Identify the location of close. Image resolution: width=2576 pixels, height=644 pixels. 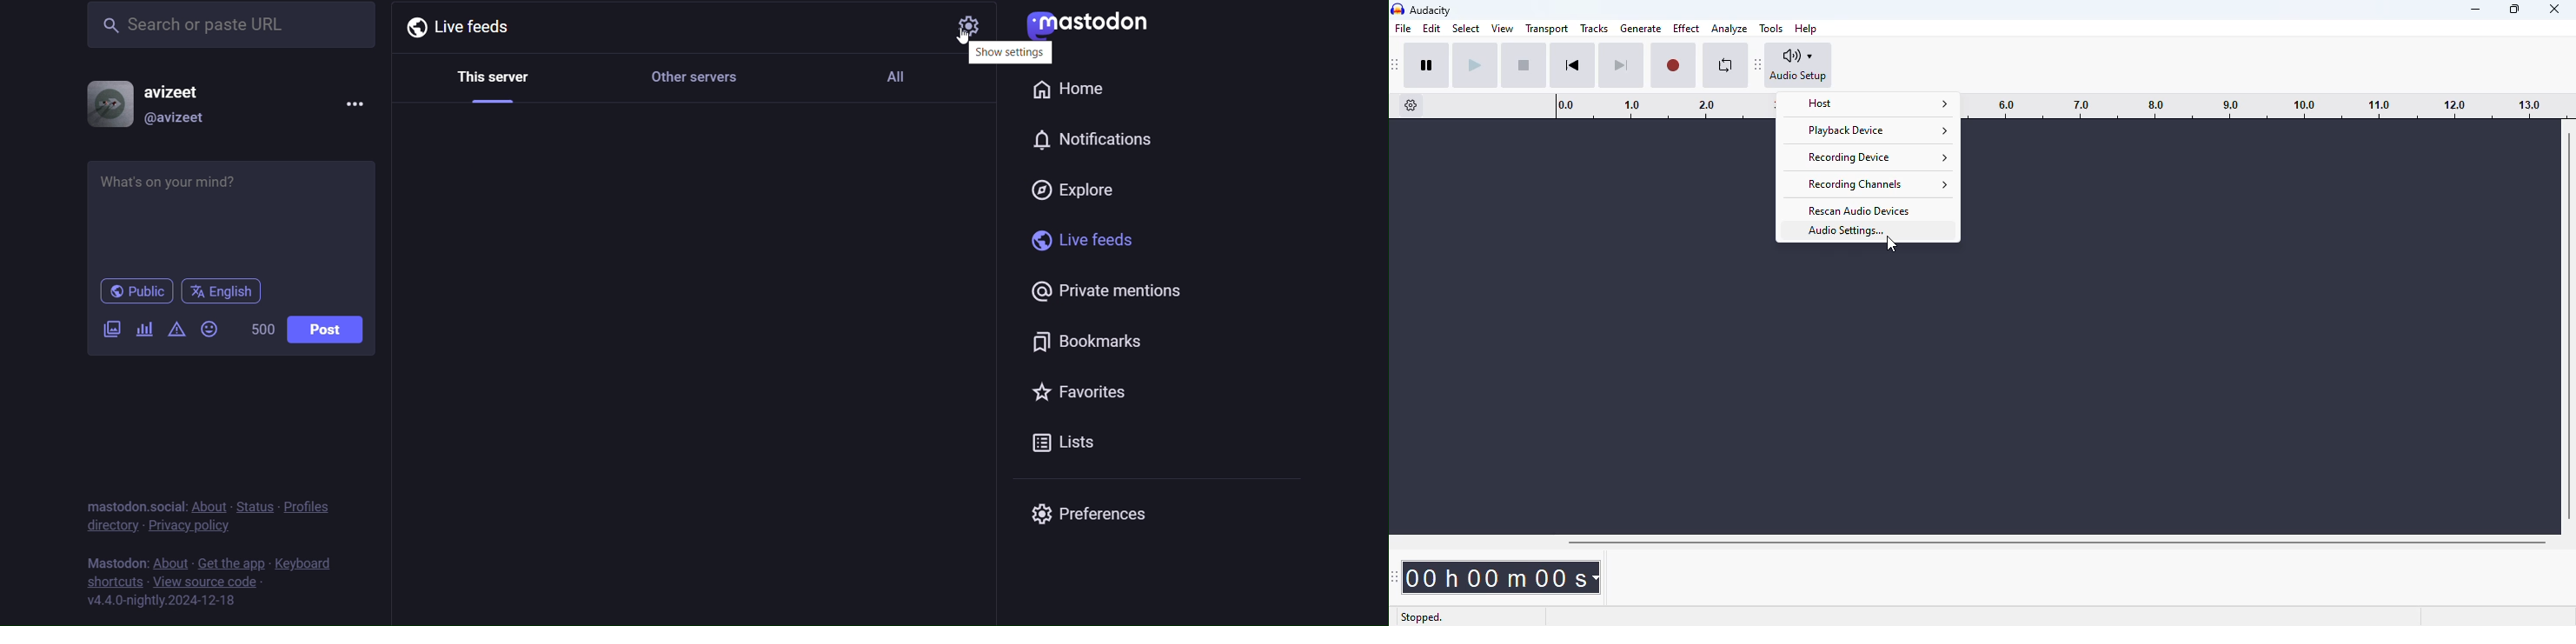
(2555, 9).